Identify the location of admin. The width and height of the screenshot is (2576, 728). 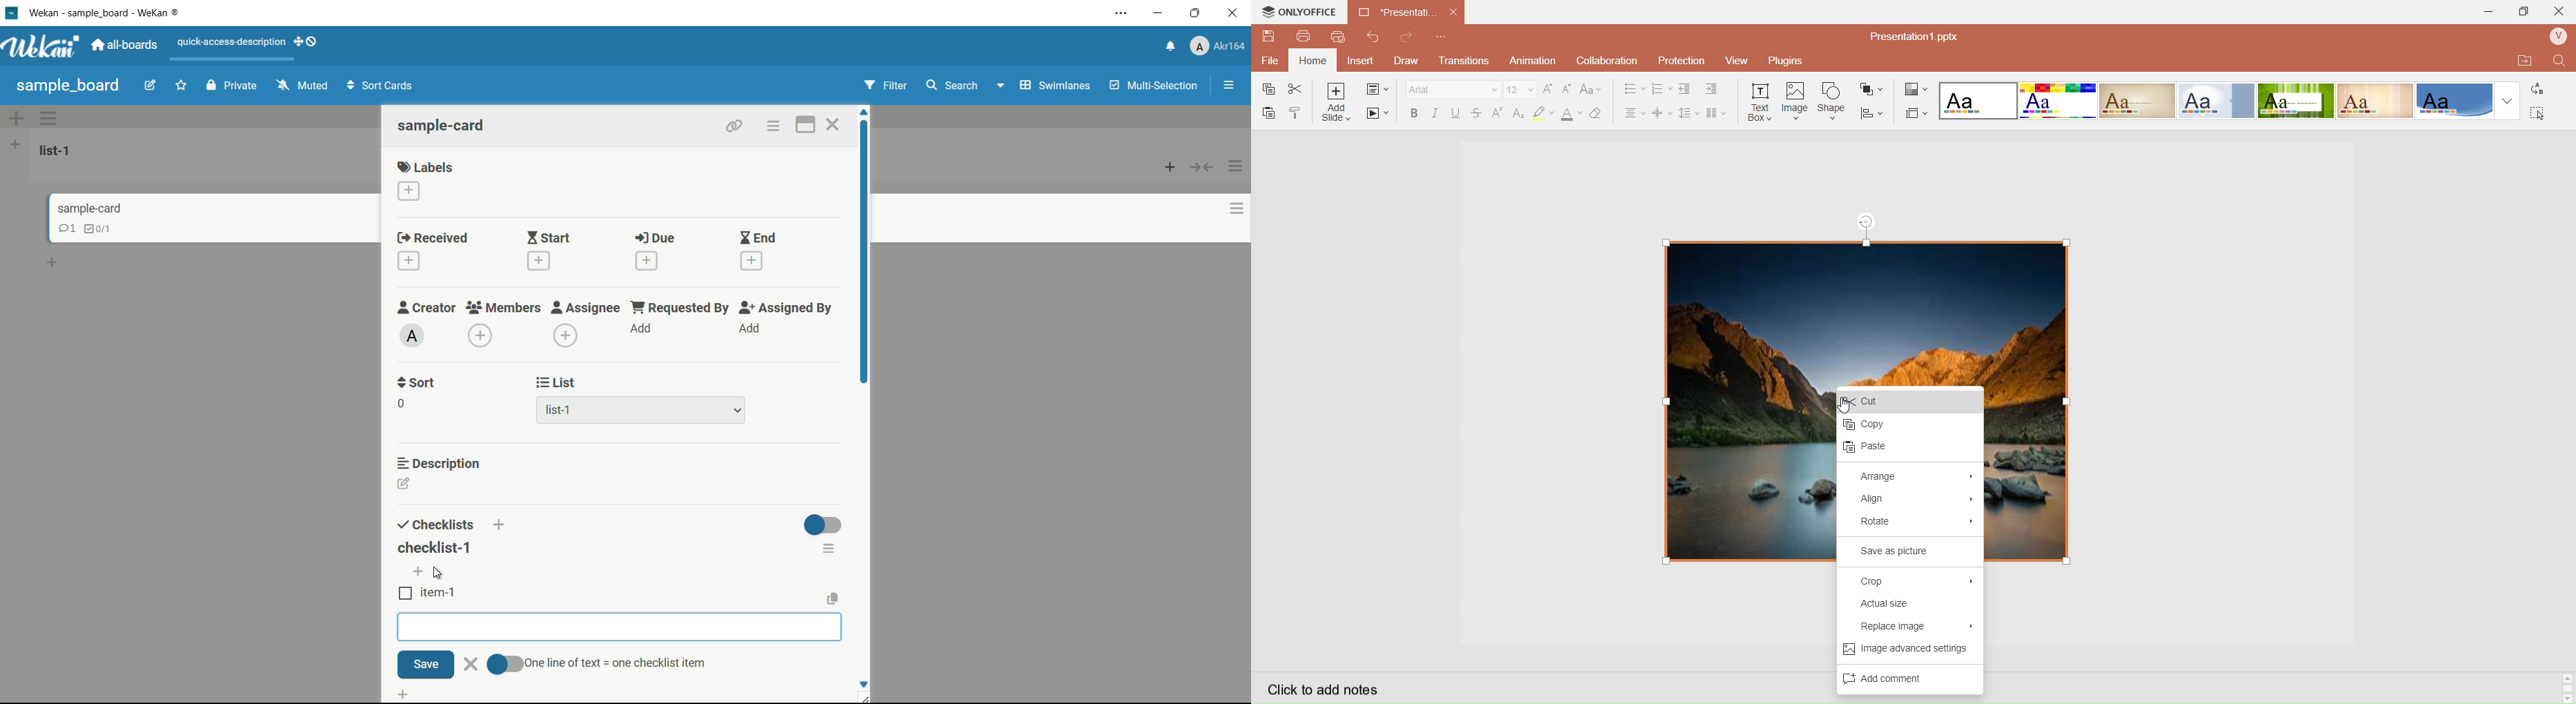
(412, 336).